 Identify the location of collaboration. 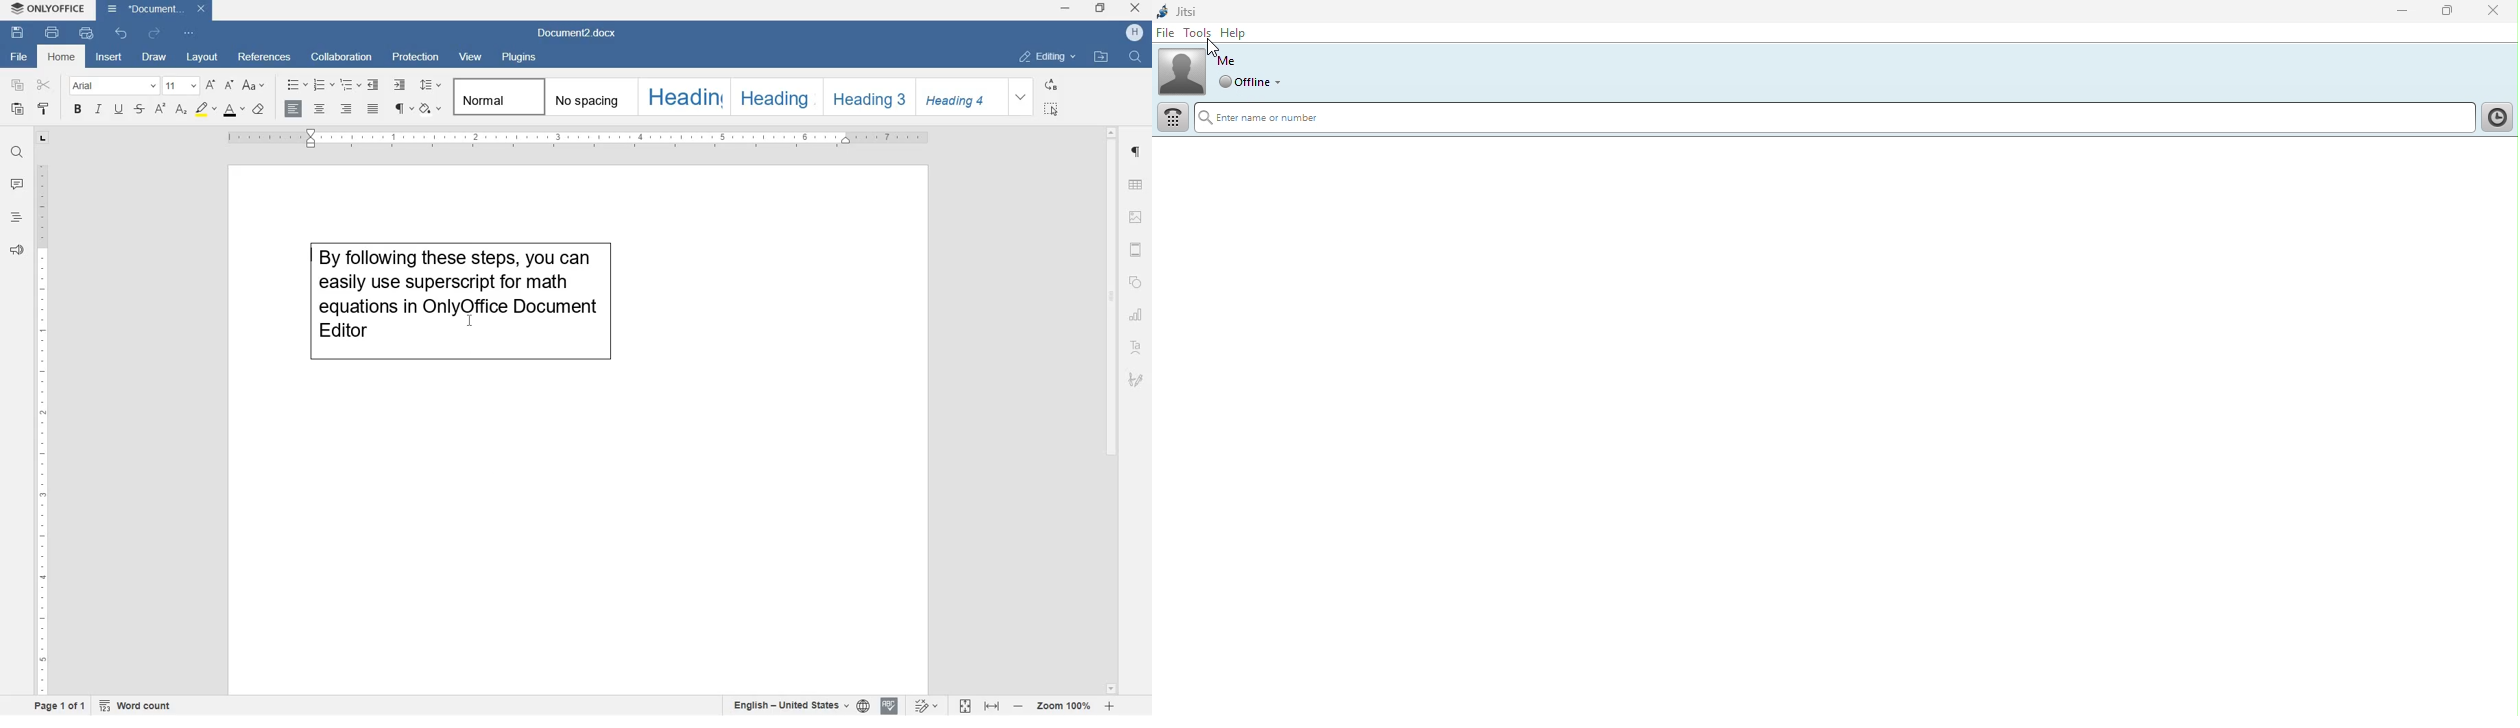
(344, 56).